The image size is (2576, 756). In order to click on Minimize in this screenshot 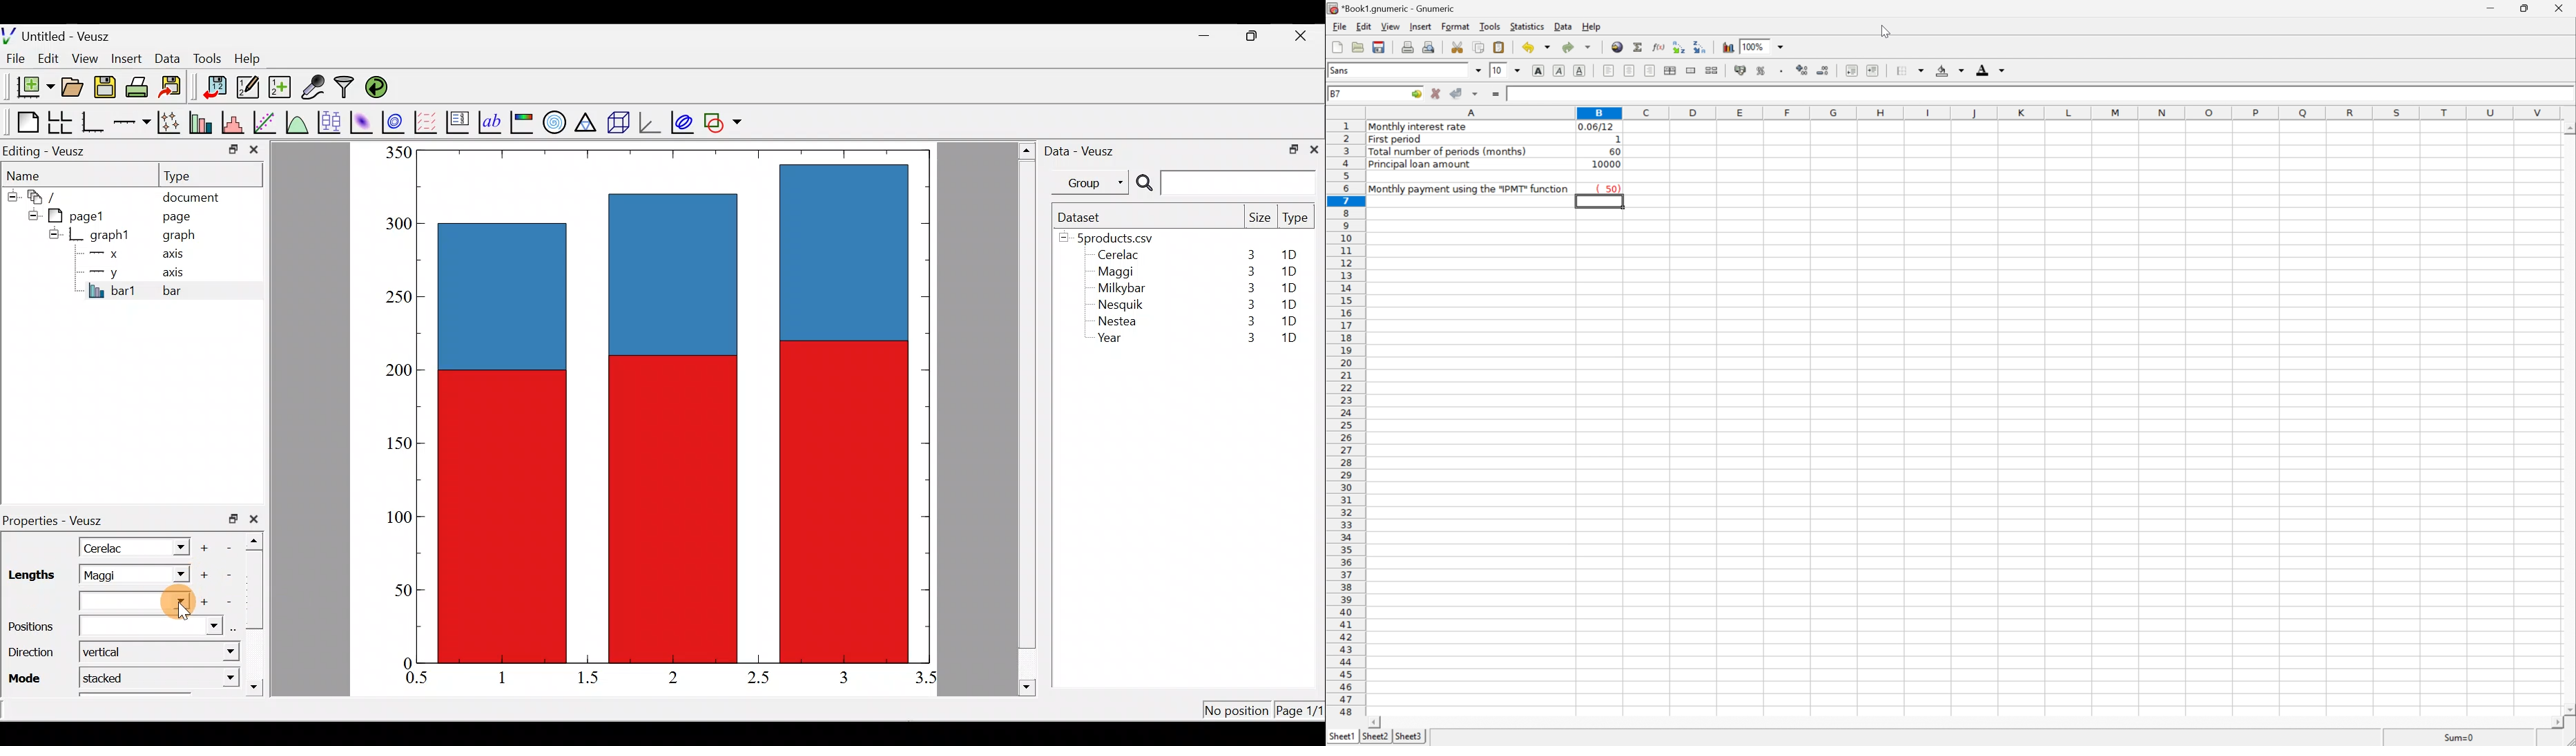, I will do `click(2488, 7)`.